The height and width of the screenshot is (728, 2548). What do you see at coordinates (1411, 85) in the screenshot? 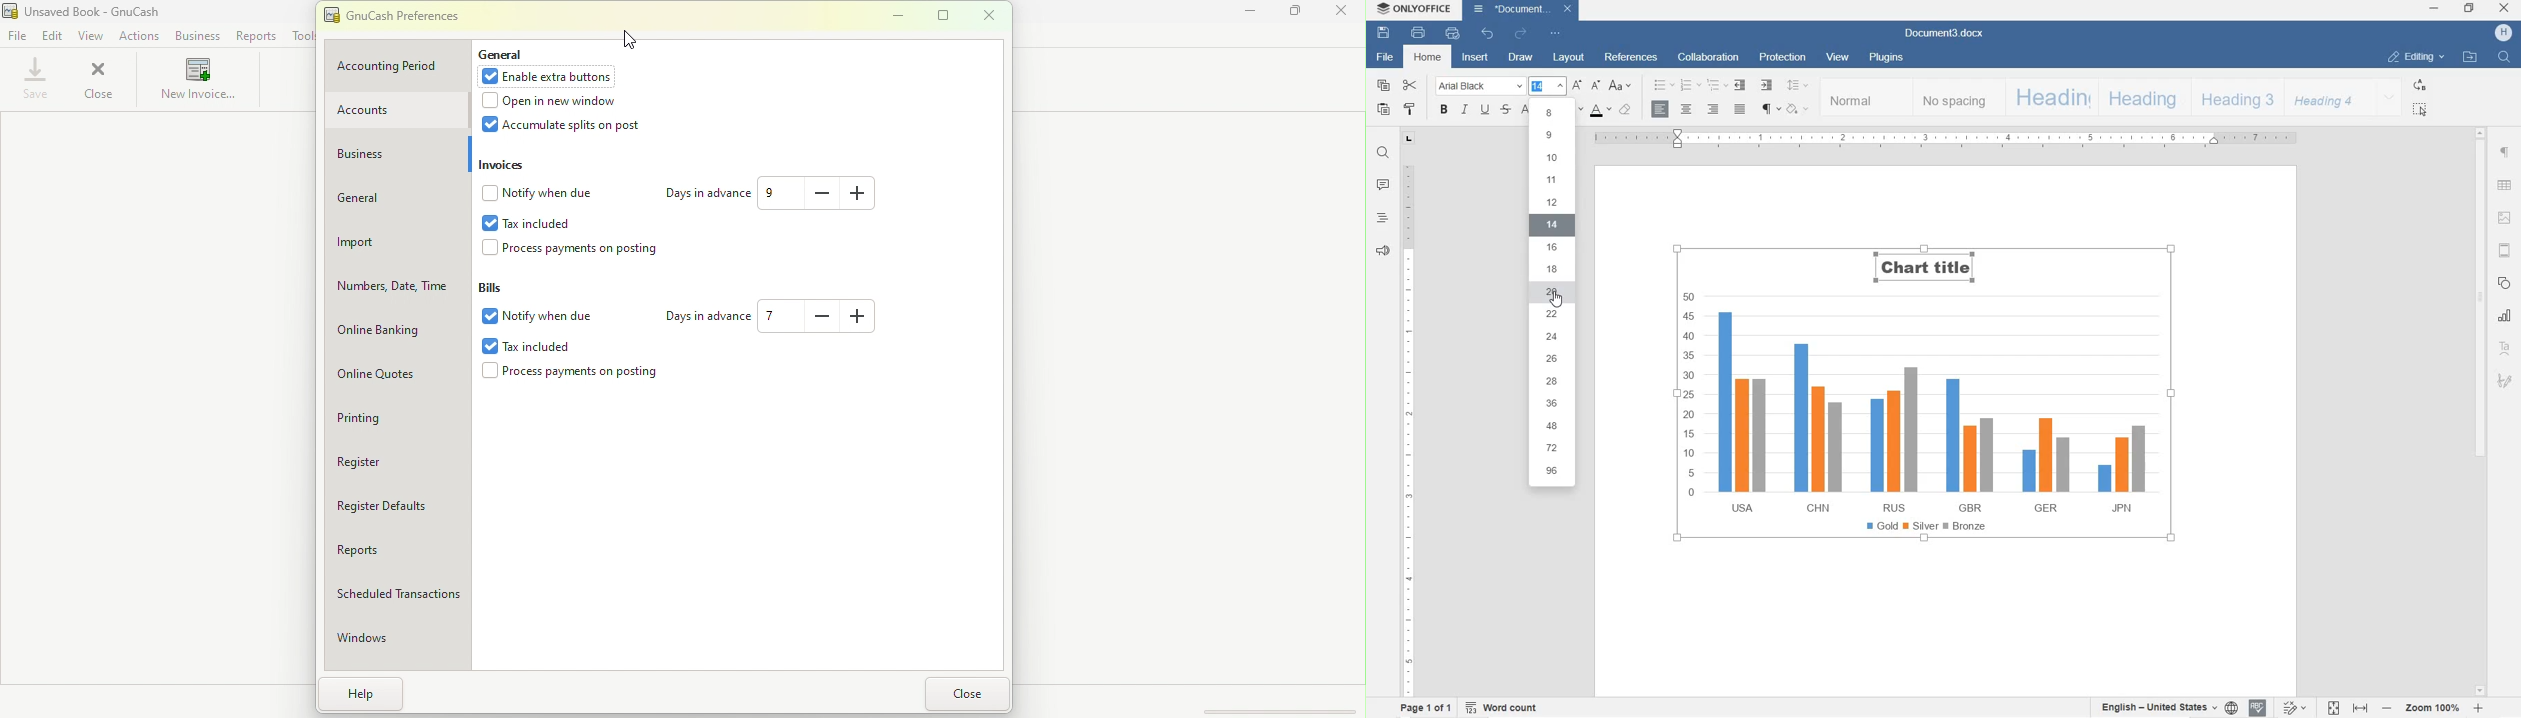
I see `CUT` at bounding box center [1411, 85].